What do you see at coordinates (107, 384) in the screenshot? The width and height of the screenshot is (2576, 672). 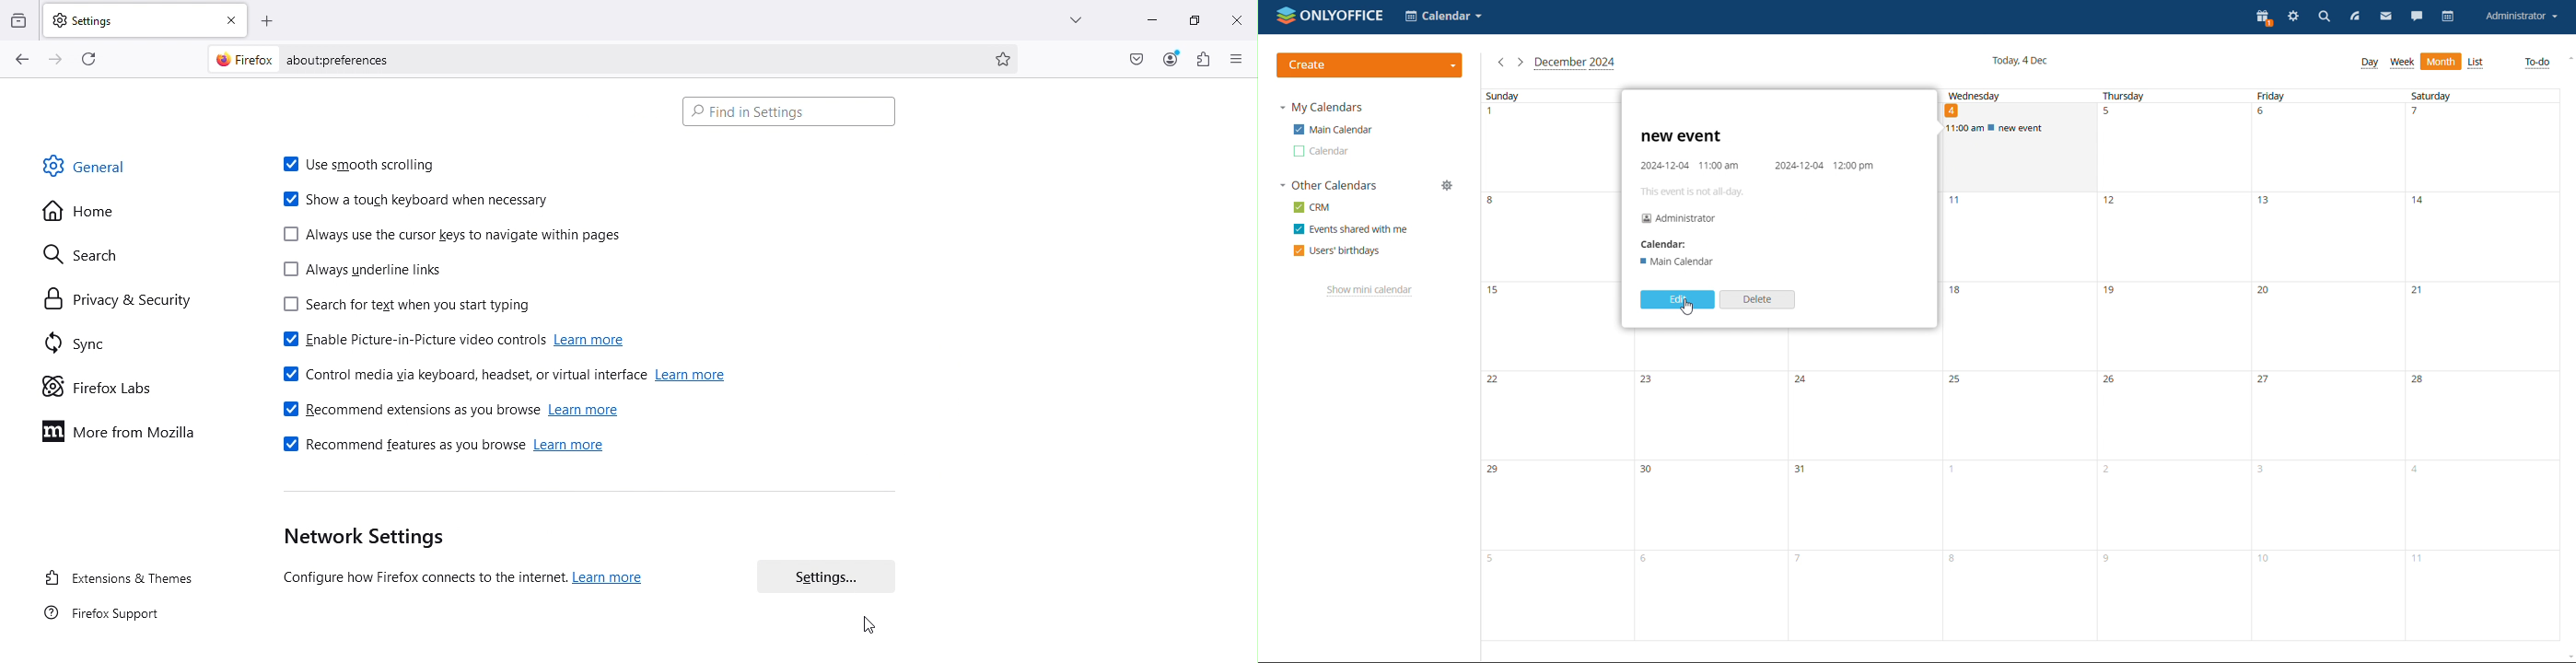 I see `Firefox labs` at bounding box center [107, 384].